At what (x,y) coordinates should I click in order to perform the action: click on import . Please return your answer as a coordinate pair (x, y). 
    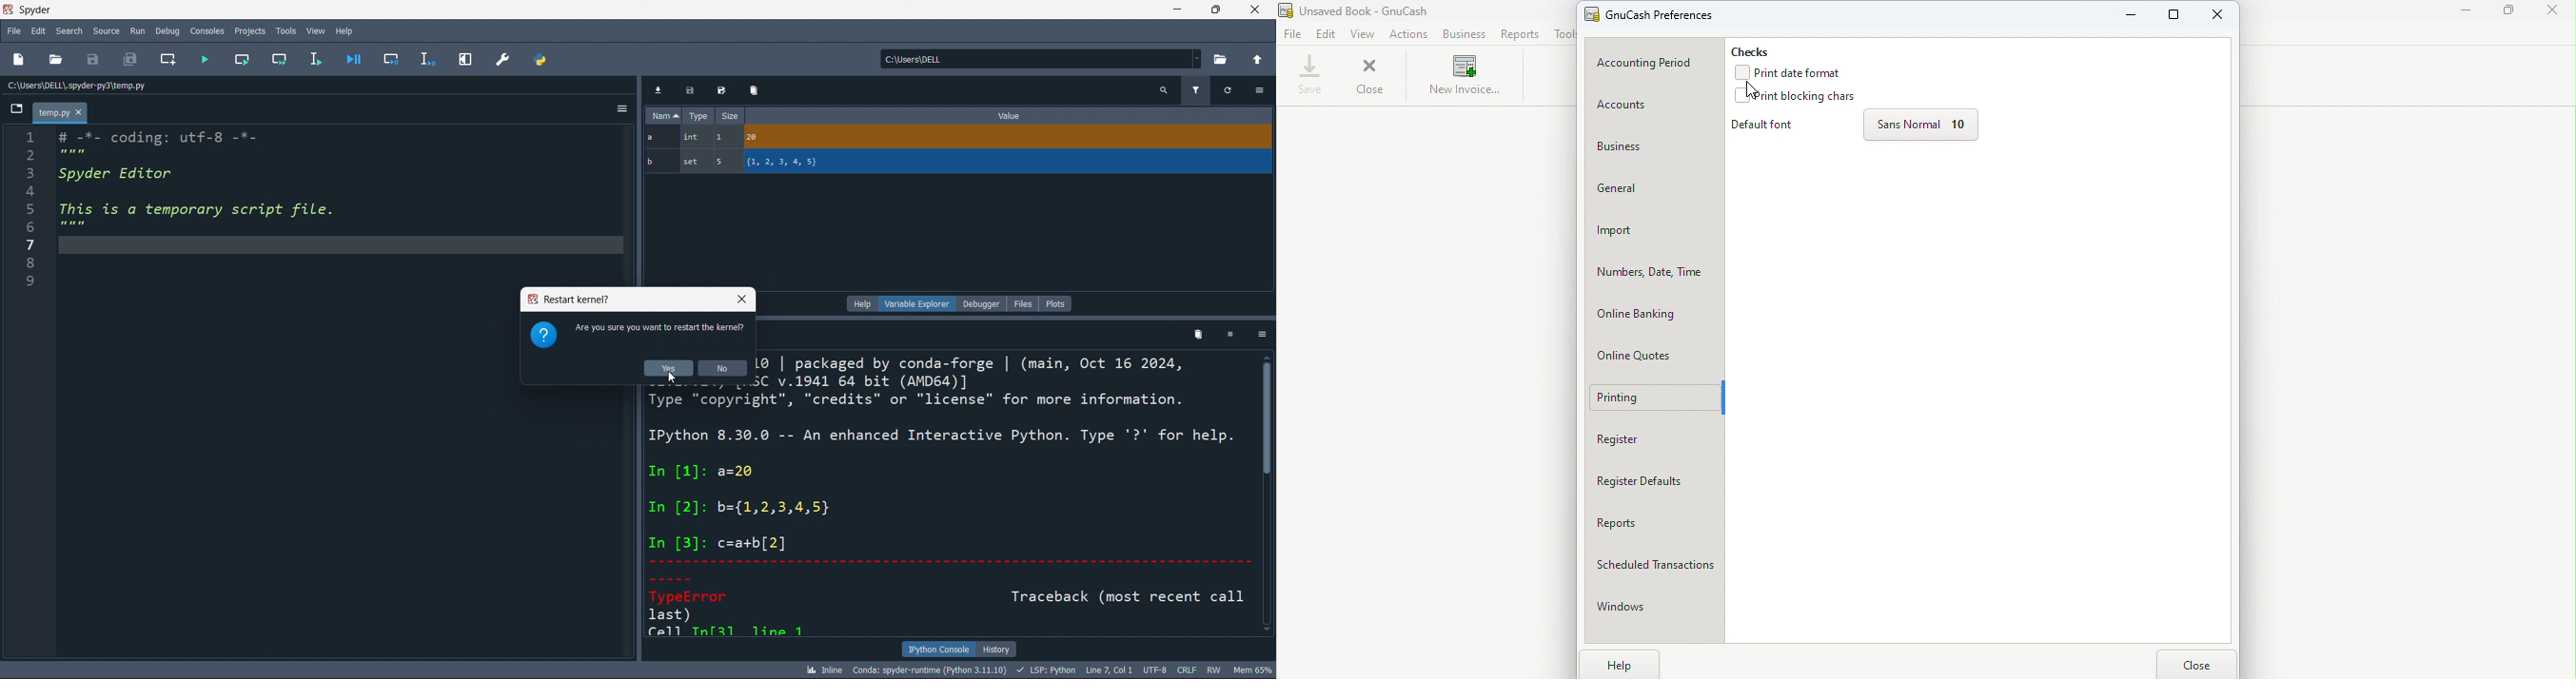
    Looking at the image, I should click on (660, 89).